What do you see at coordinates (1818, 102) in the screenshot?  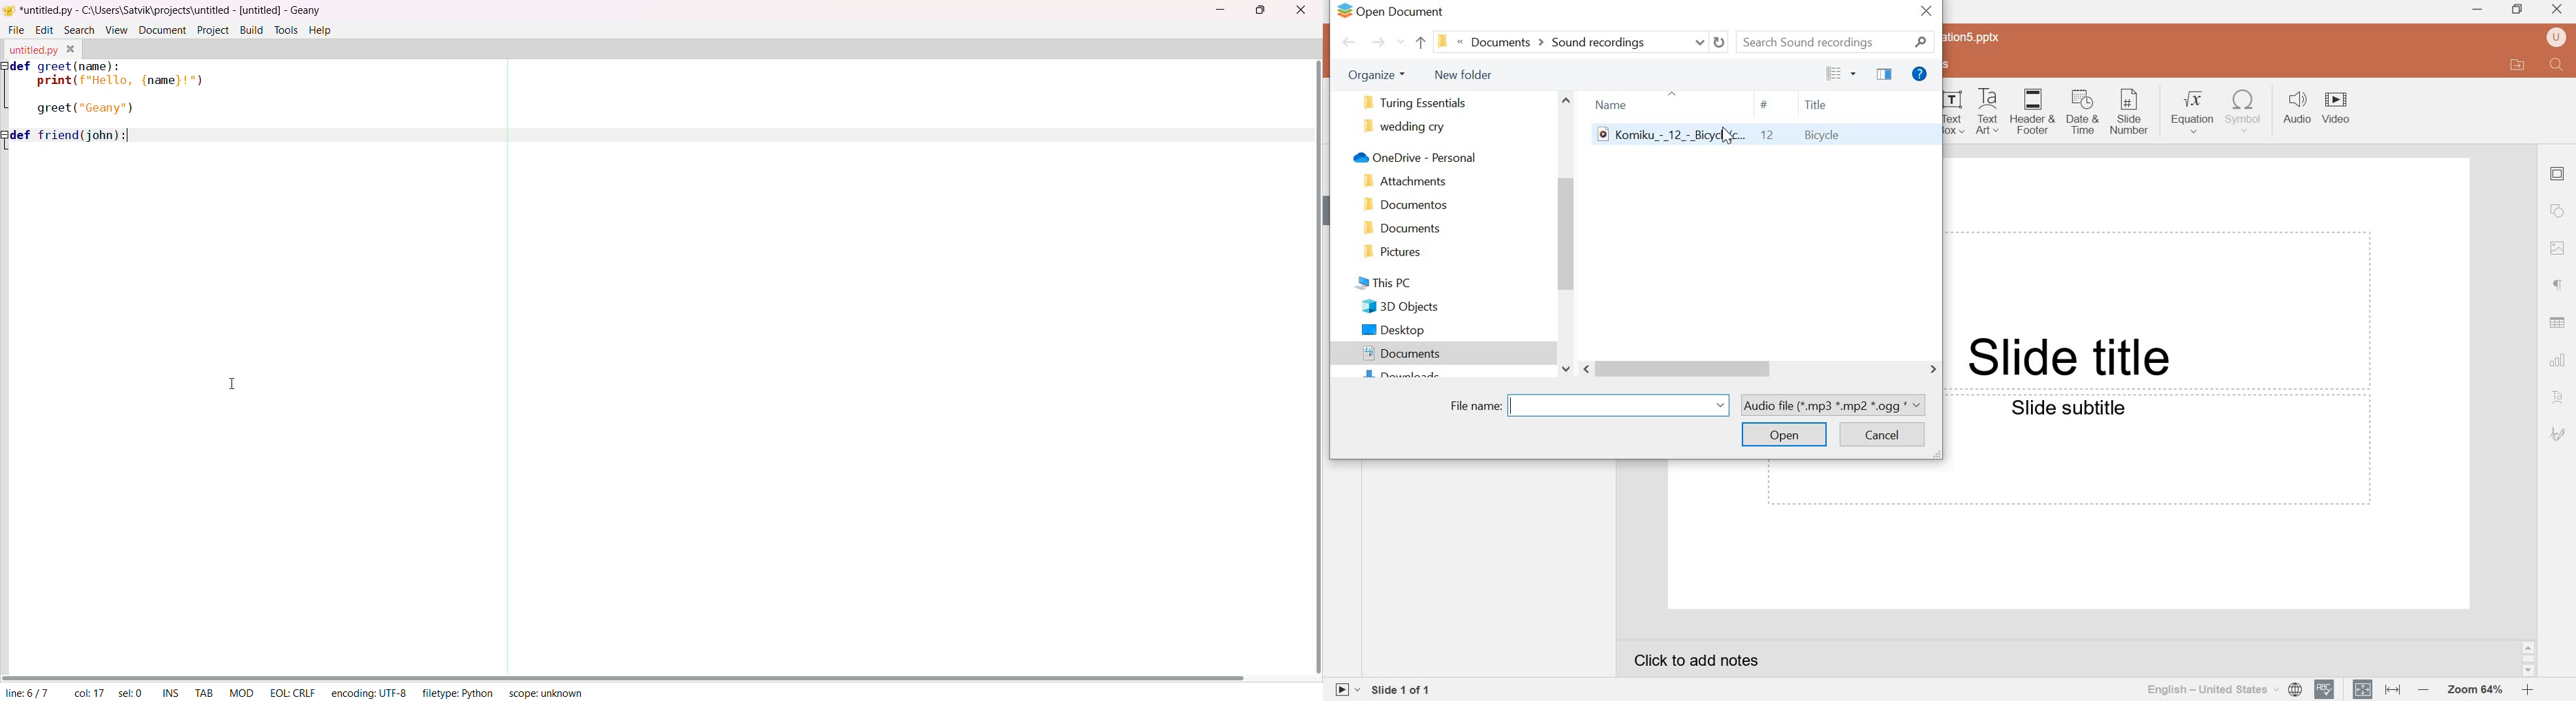 I see `title` at bounding box center [1818, 102].